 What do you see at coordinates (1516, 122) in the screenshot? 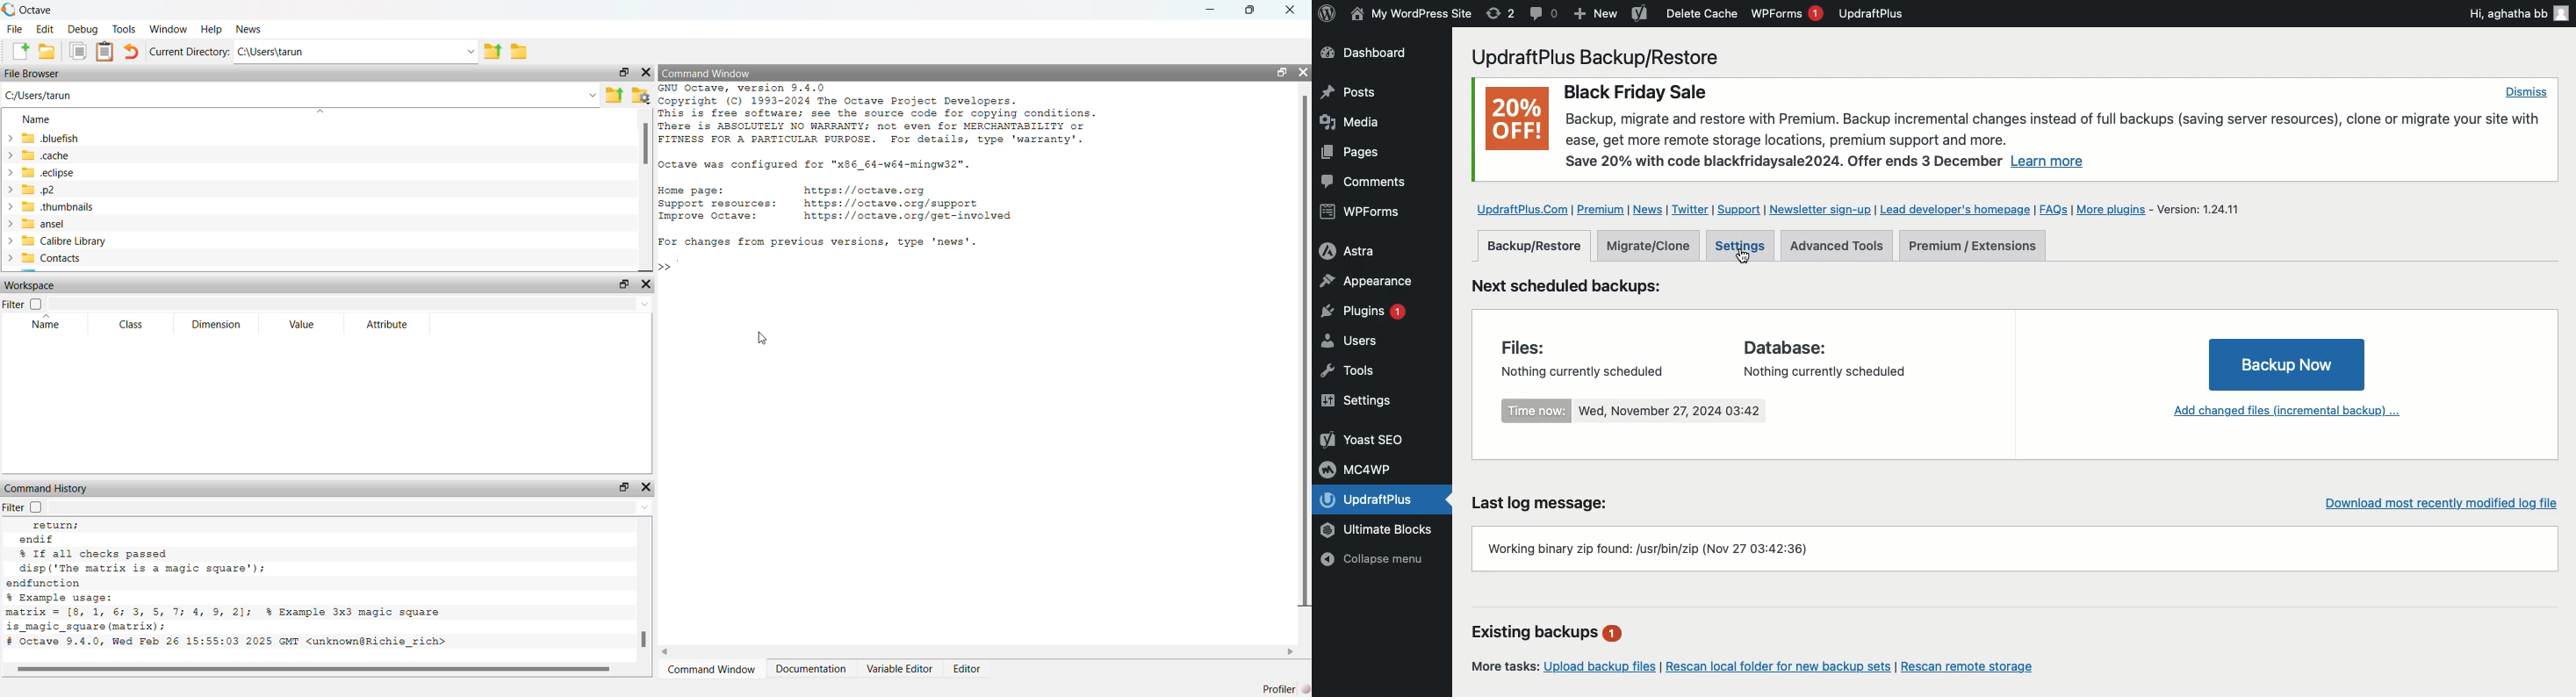
I see `20% OFF` at bounding box center [1516, 122].